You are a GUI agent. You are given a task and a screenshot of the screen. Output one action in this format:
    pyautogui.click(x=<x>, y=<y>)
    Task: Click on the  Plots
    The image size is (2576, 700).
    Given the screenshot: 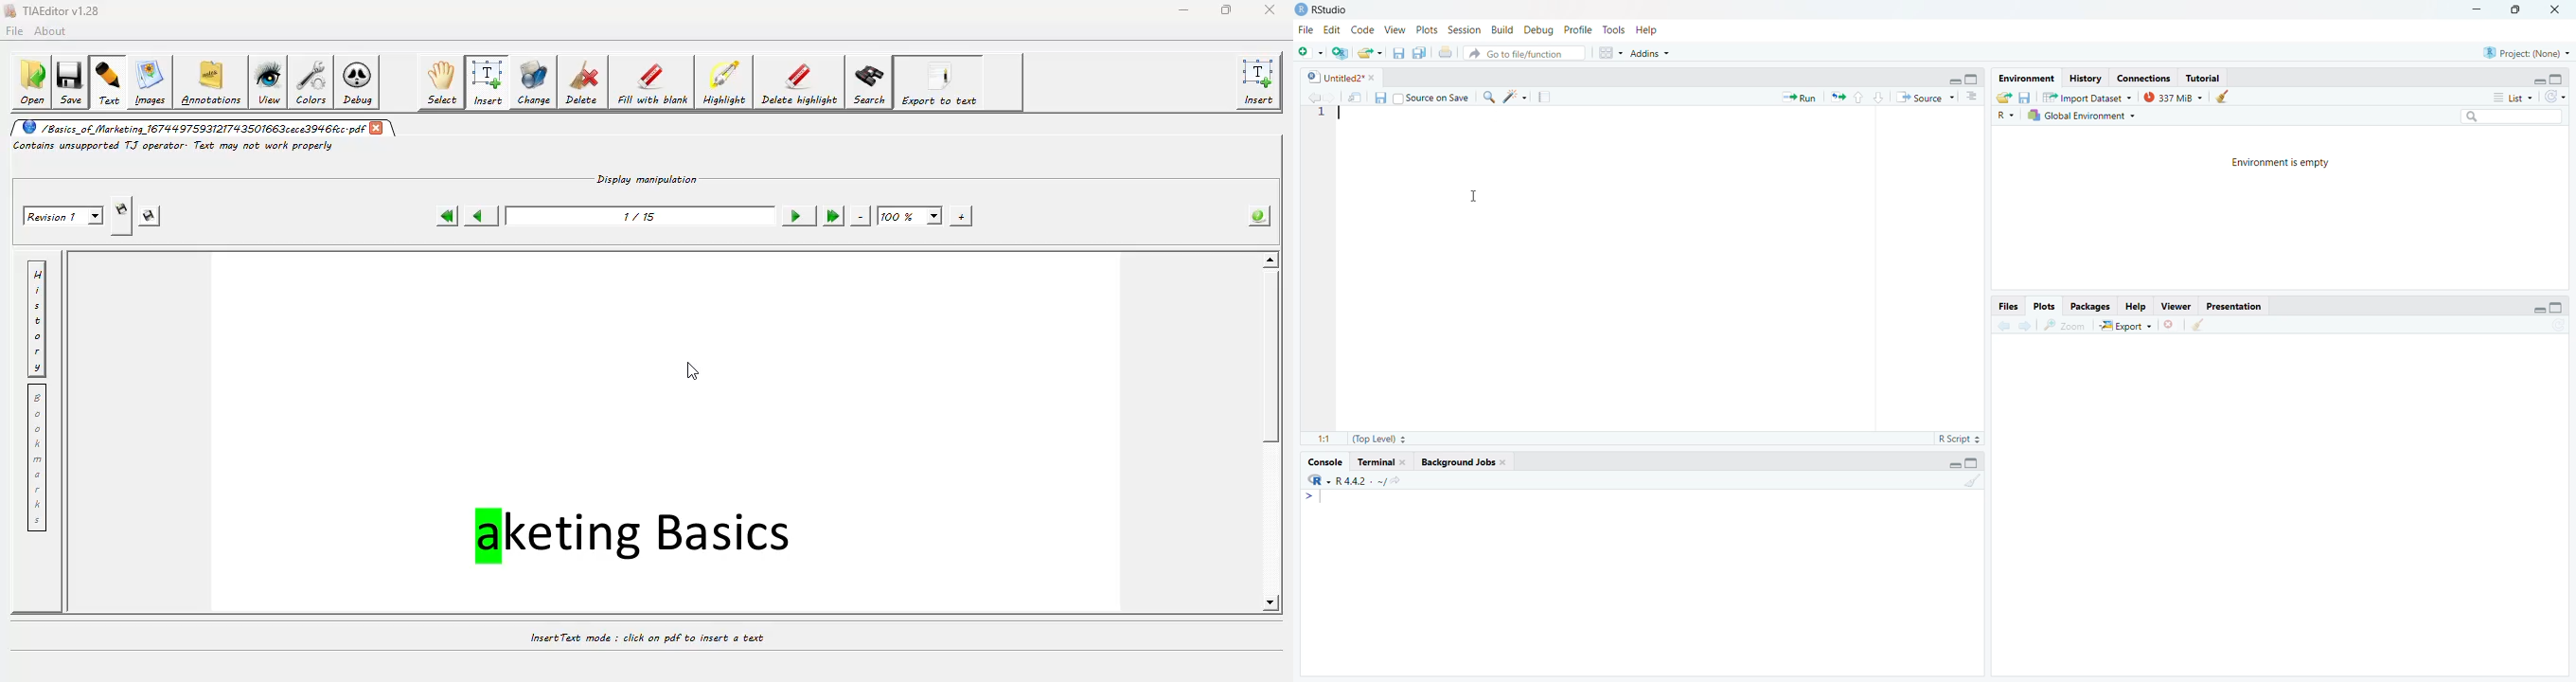 What is the action you would take?
    pyautogui.click(x=1425, y=30)
    